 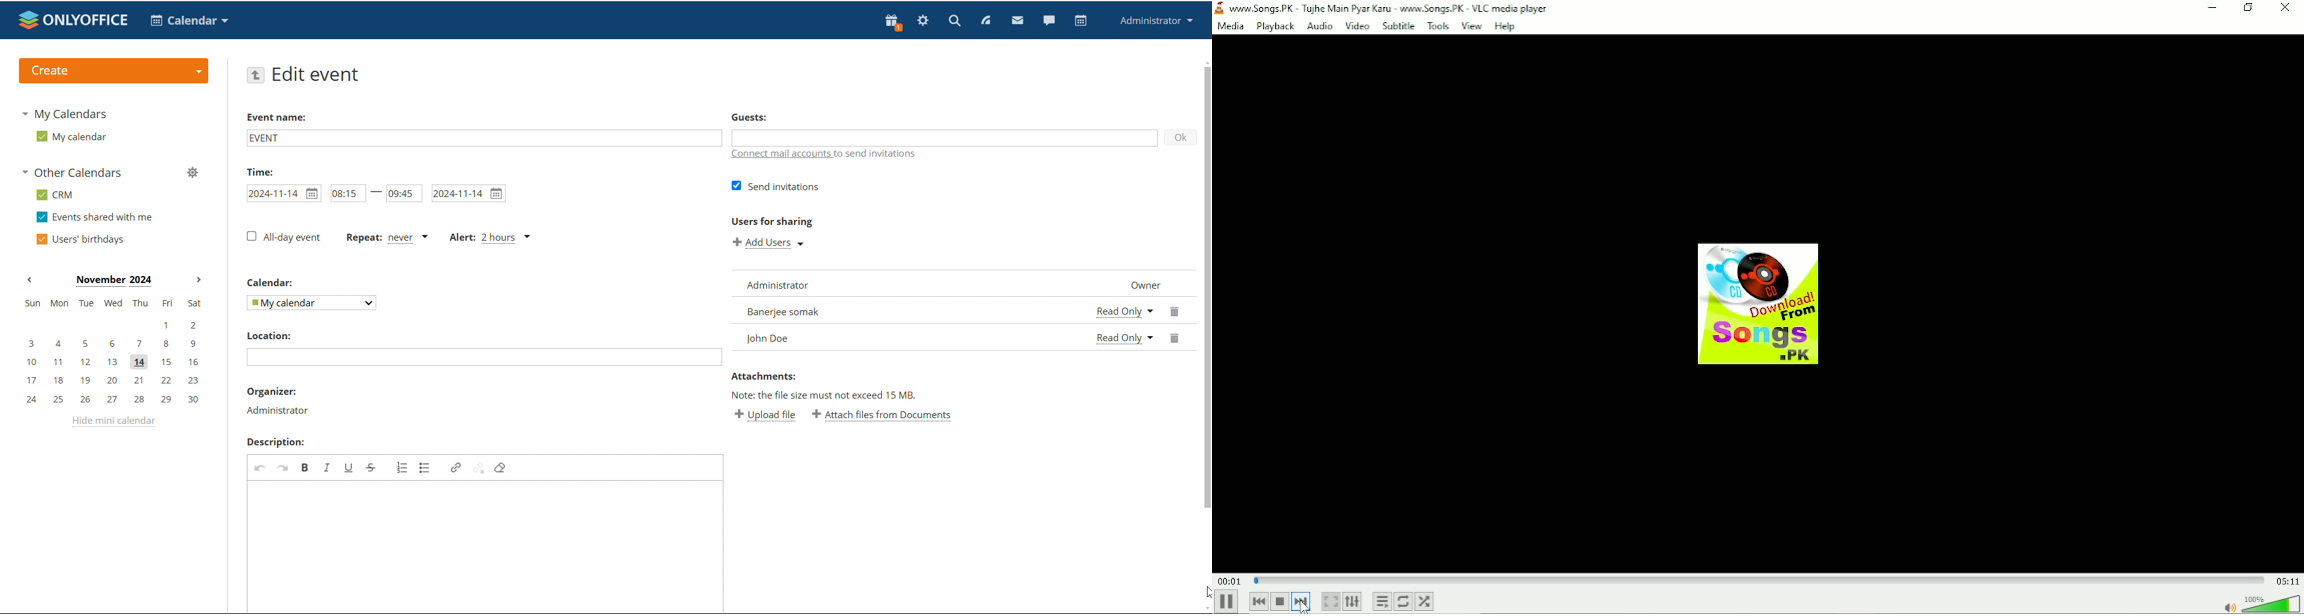 What do you see at coordinates (1425, 601) in the screenshot?
I see `Random` at bounding box center [1425, 601].